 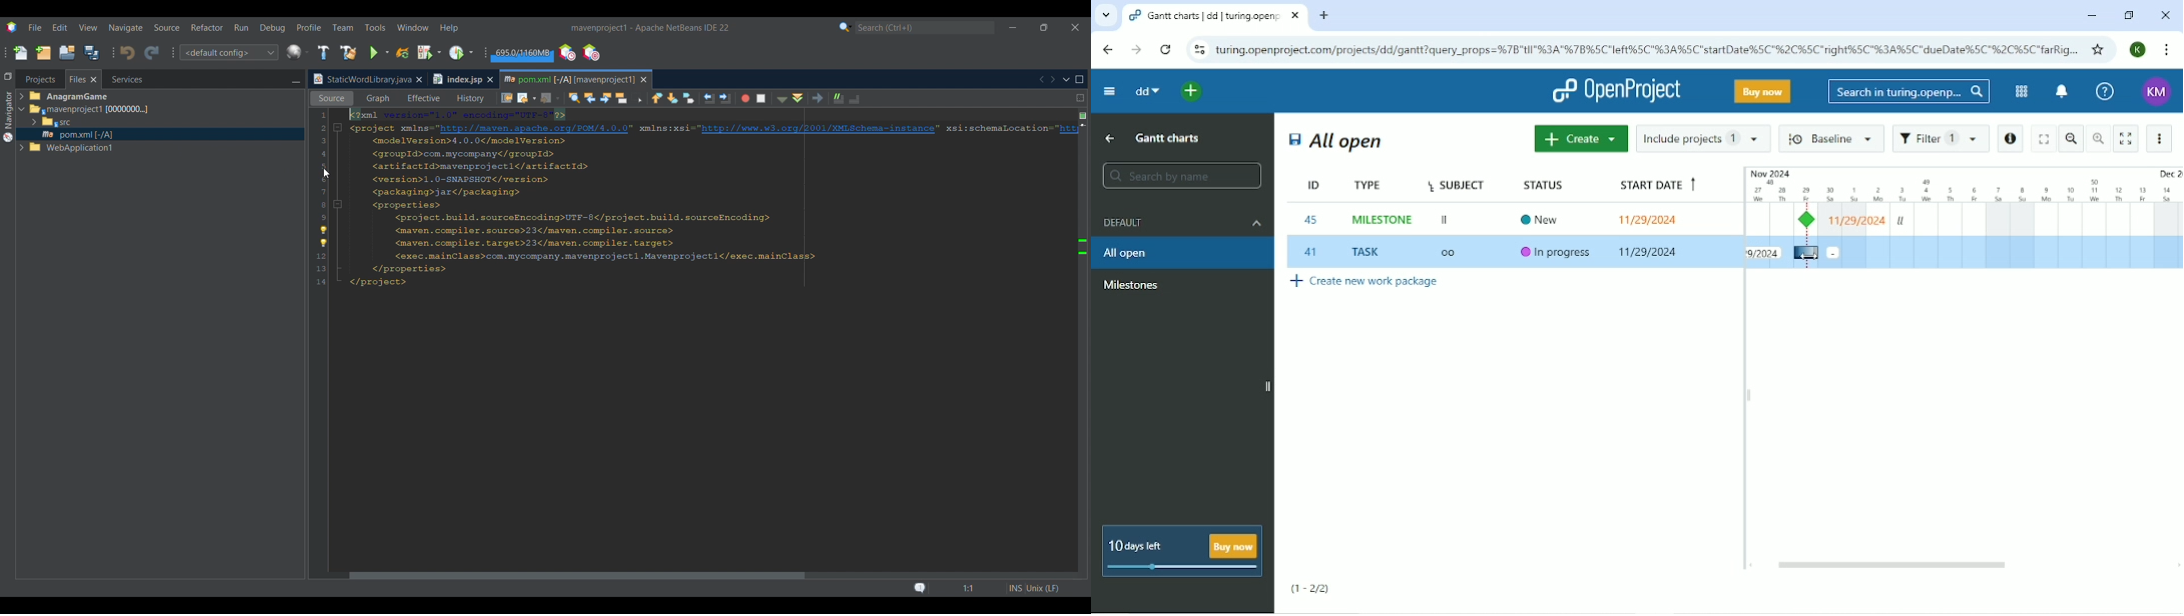 I want to click on 11/29/2024, so click(x=1652, y=219).